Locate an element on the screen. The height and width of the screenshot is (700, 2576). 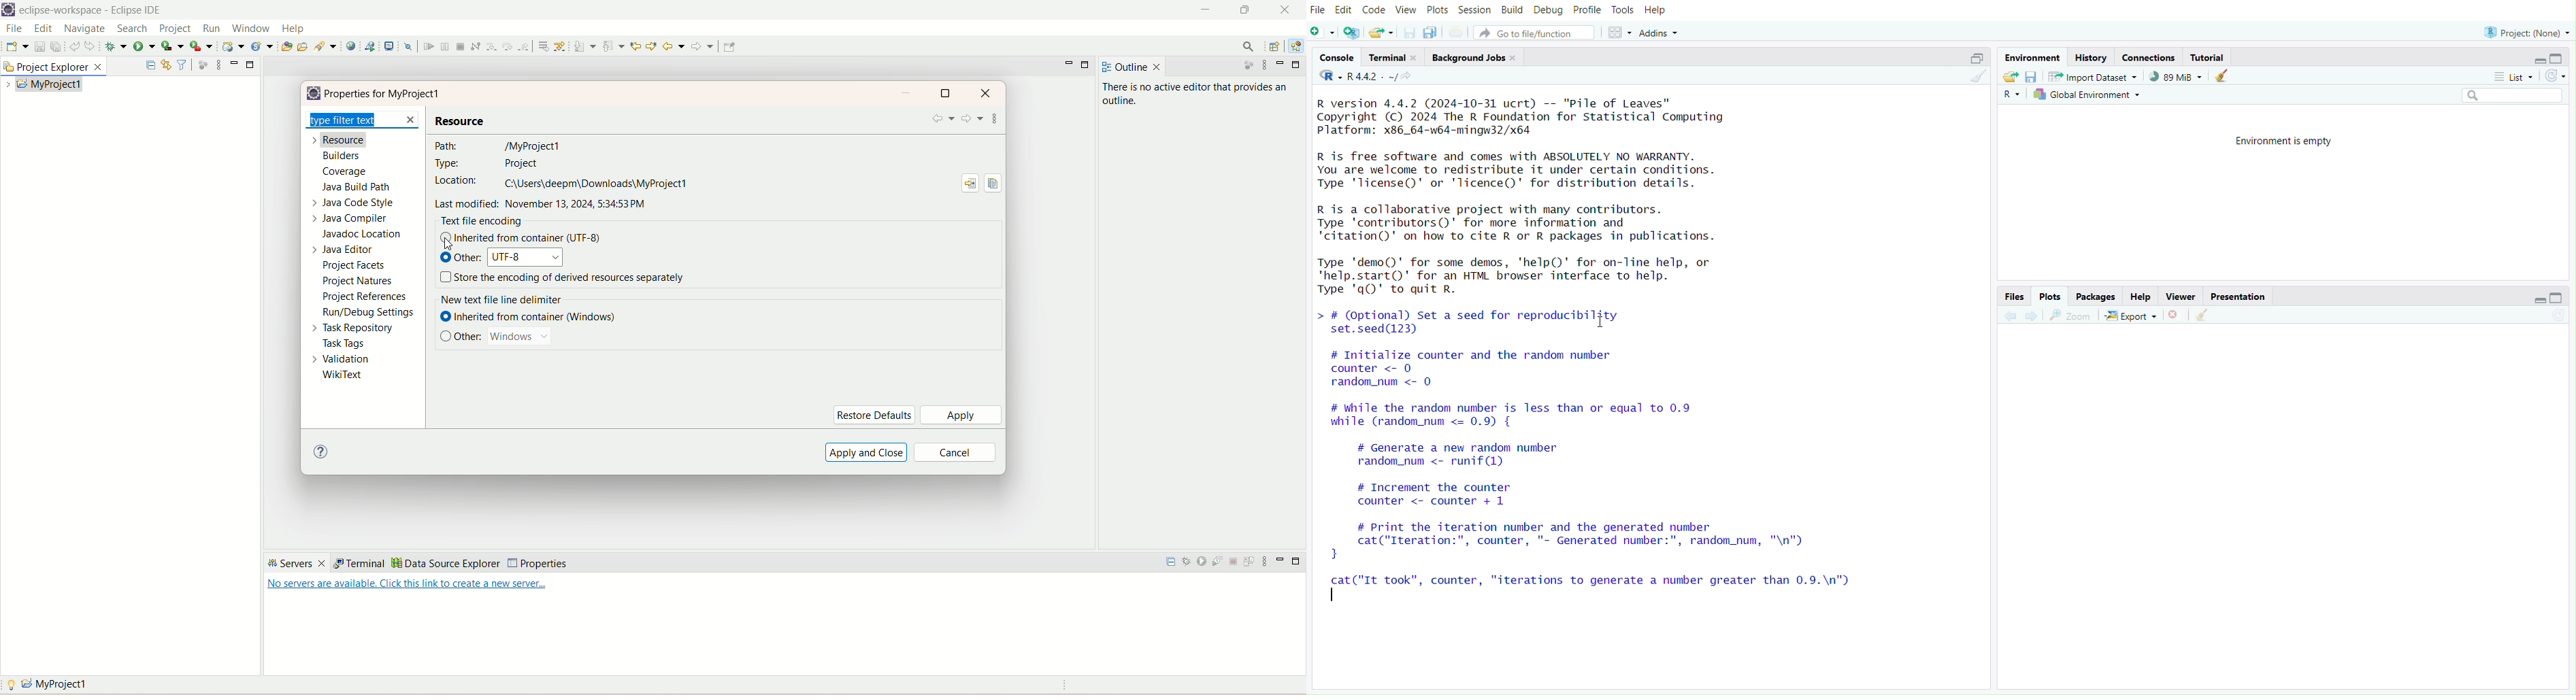
minimize is located at coordinates (1279, 564).